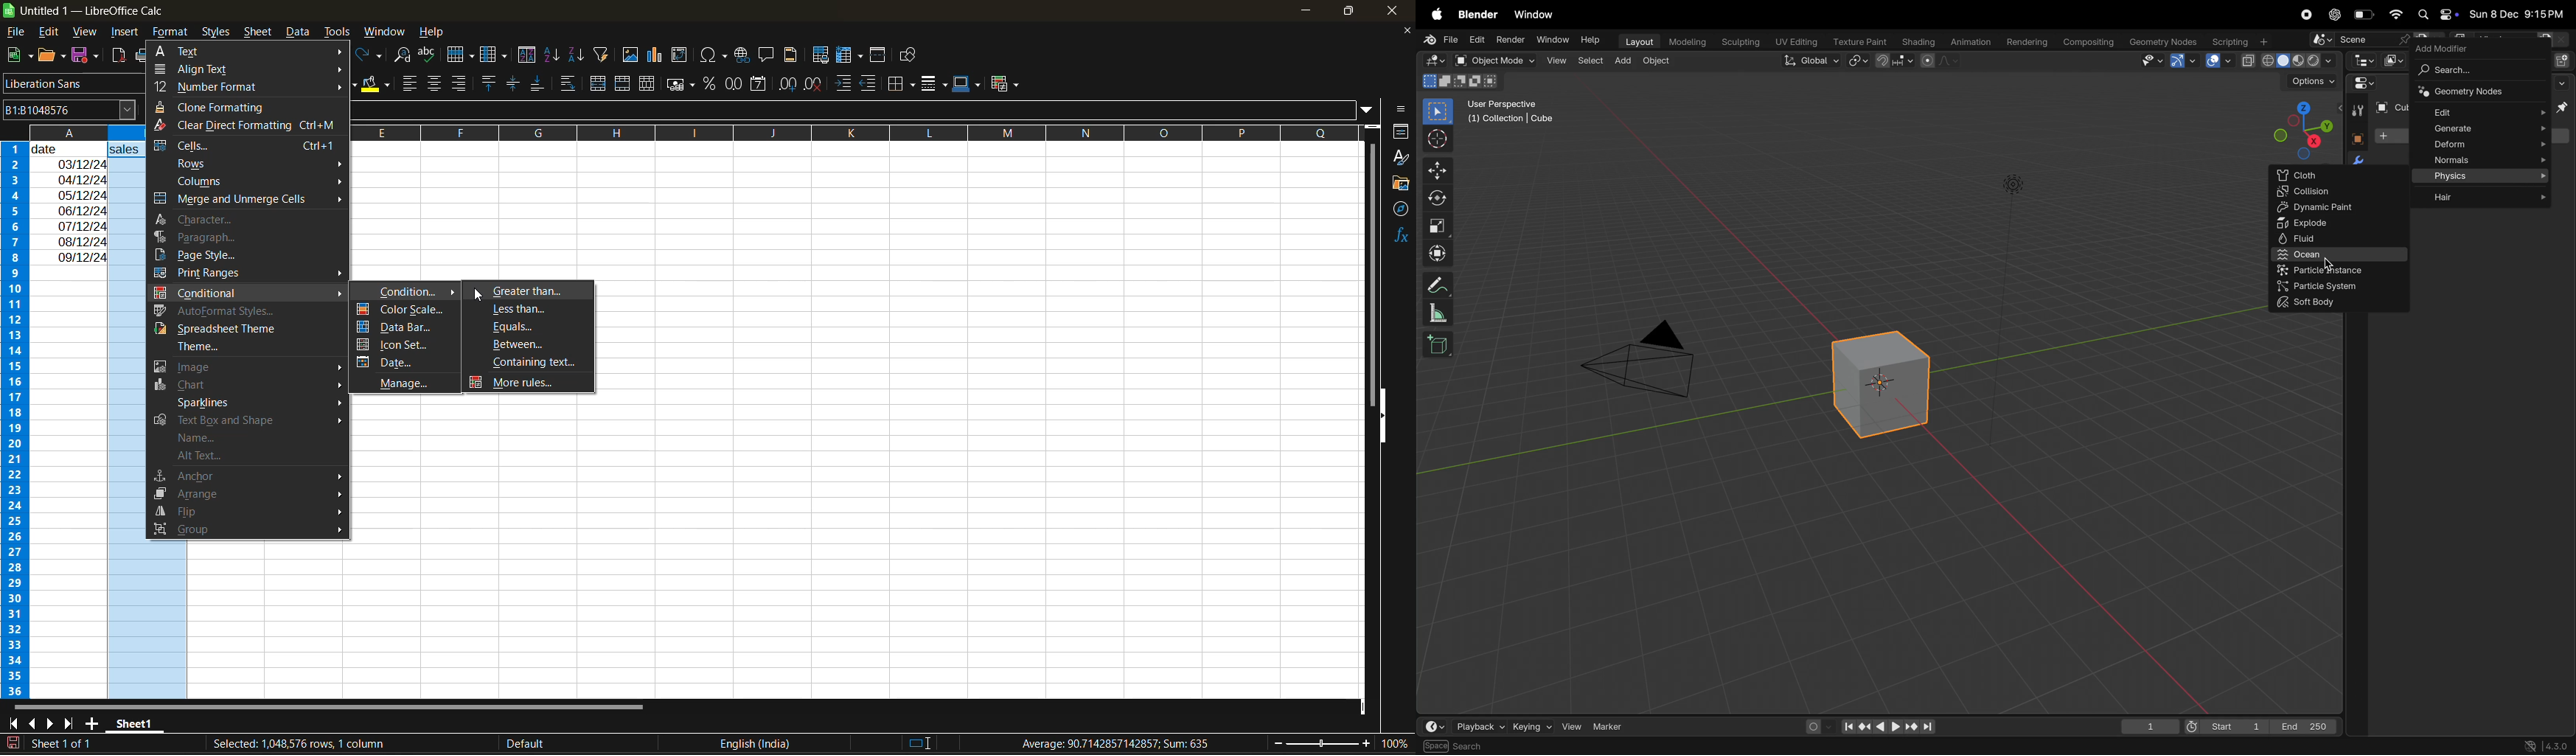  Describe the element at coordinates (1538, 15) in the screenshot. I see `window` at that location.